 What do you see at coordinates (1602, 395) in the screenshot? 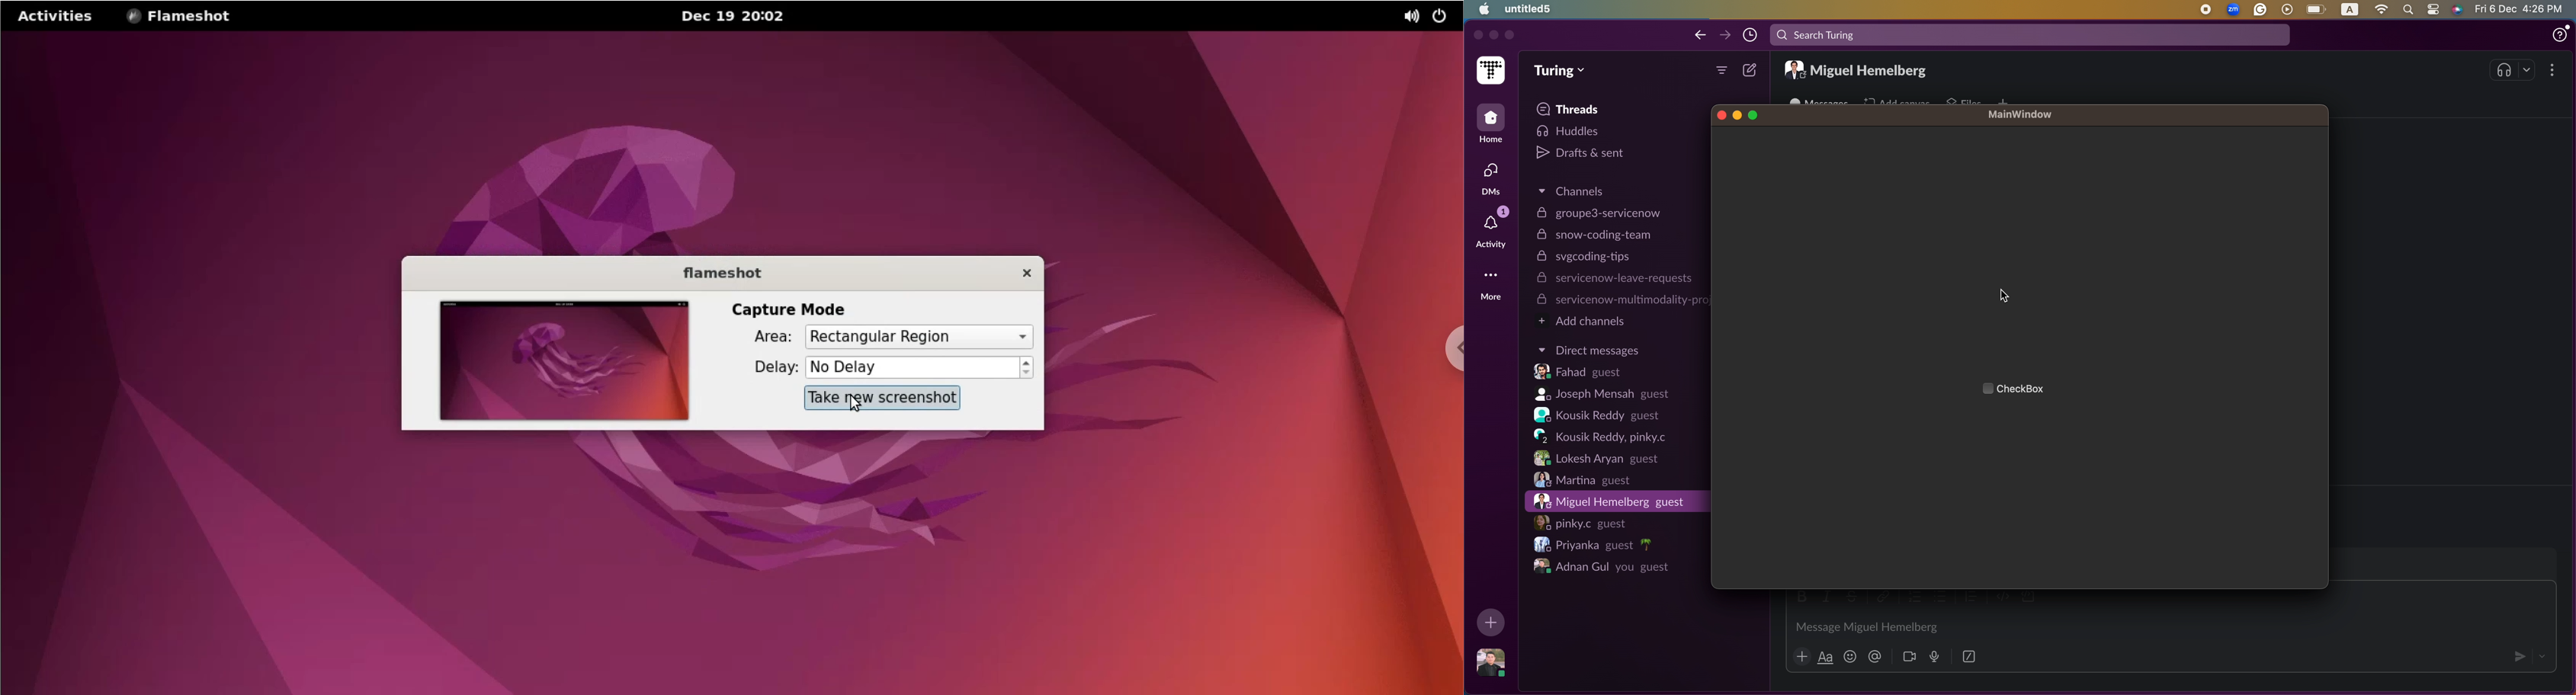
I see `Joseph Mensah` at bounding box center [1602, 395].